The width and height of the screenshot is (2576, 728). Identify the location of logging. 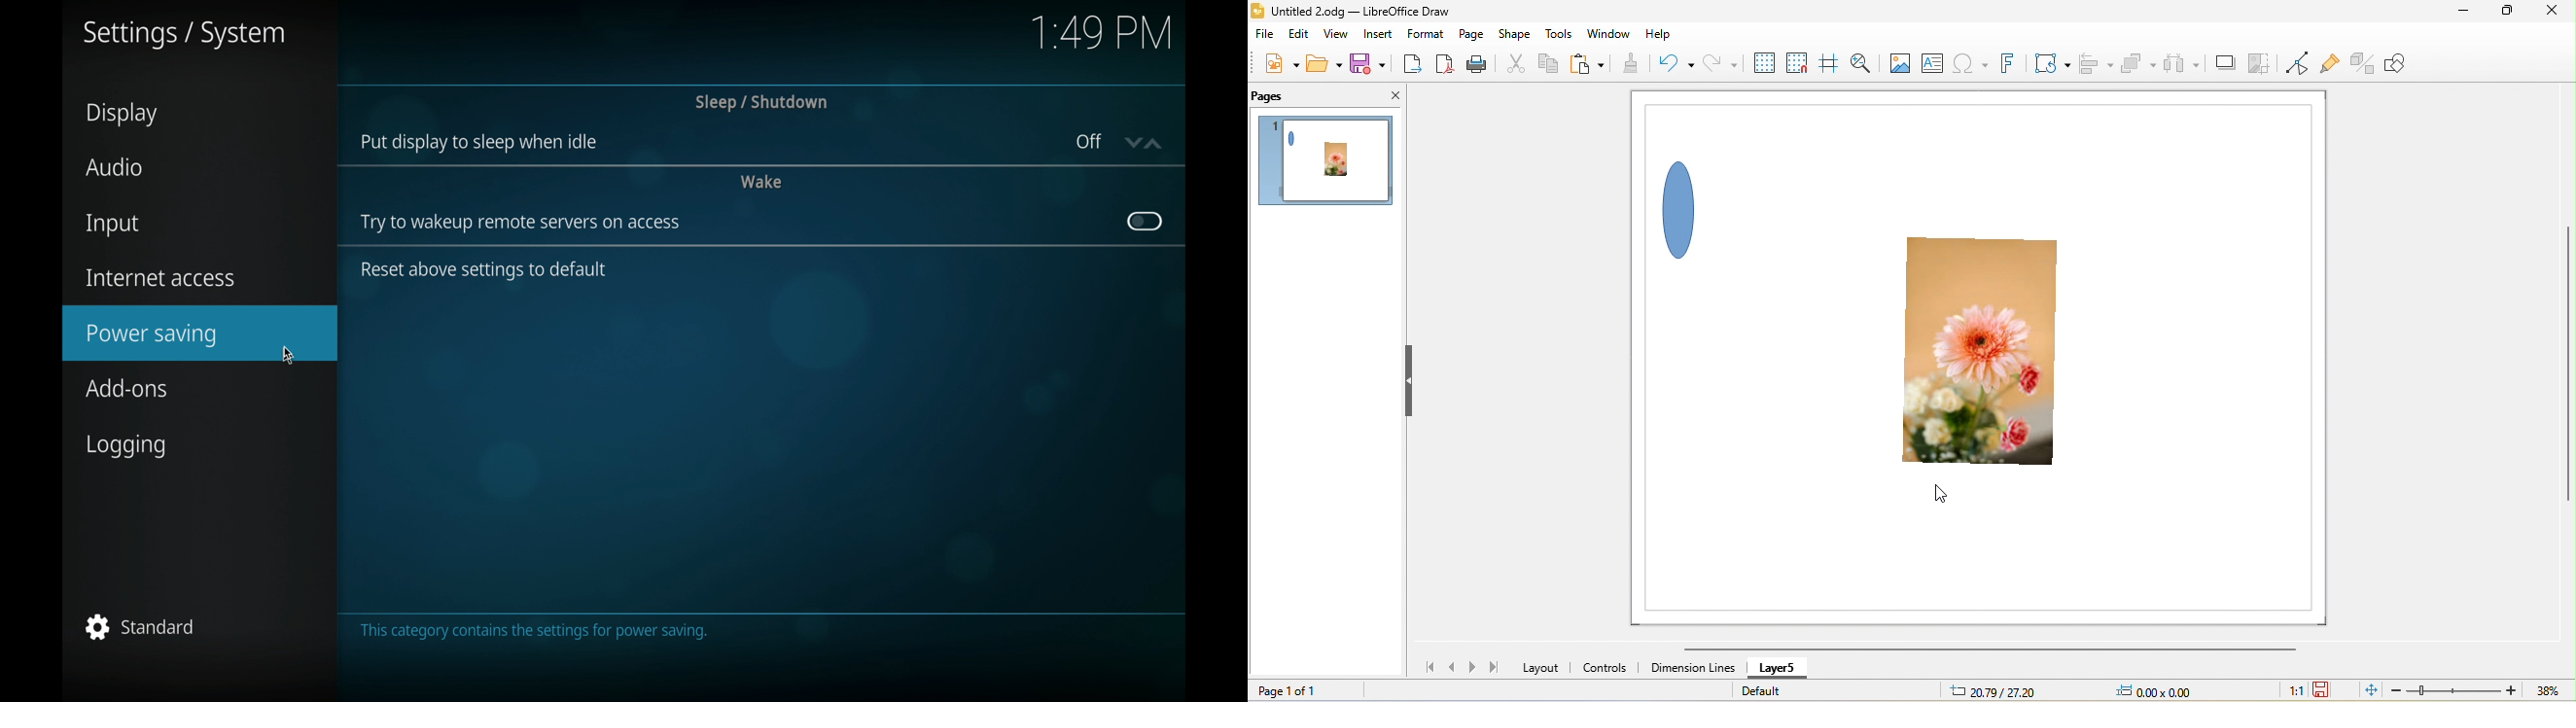
(125, 447).